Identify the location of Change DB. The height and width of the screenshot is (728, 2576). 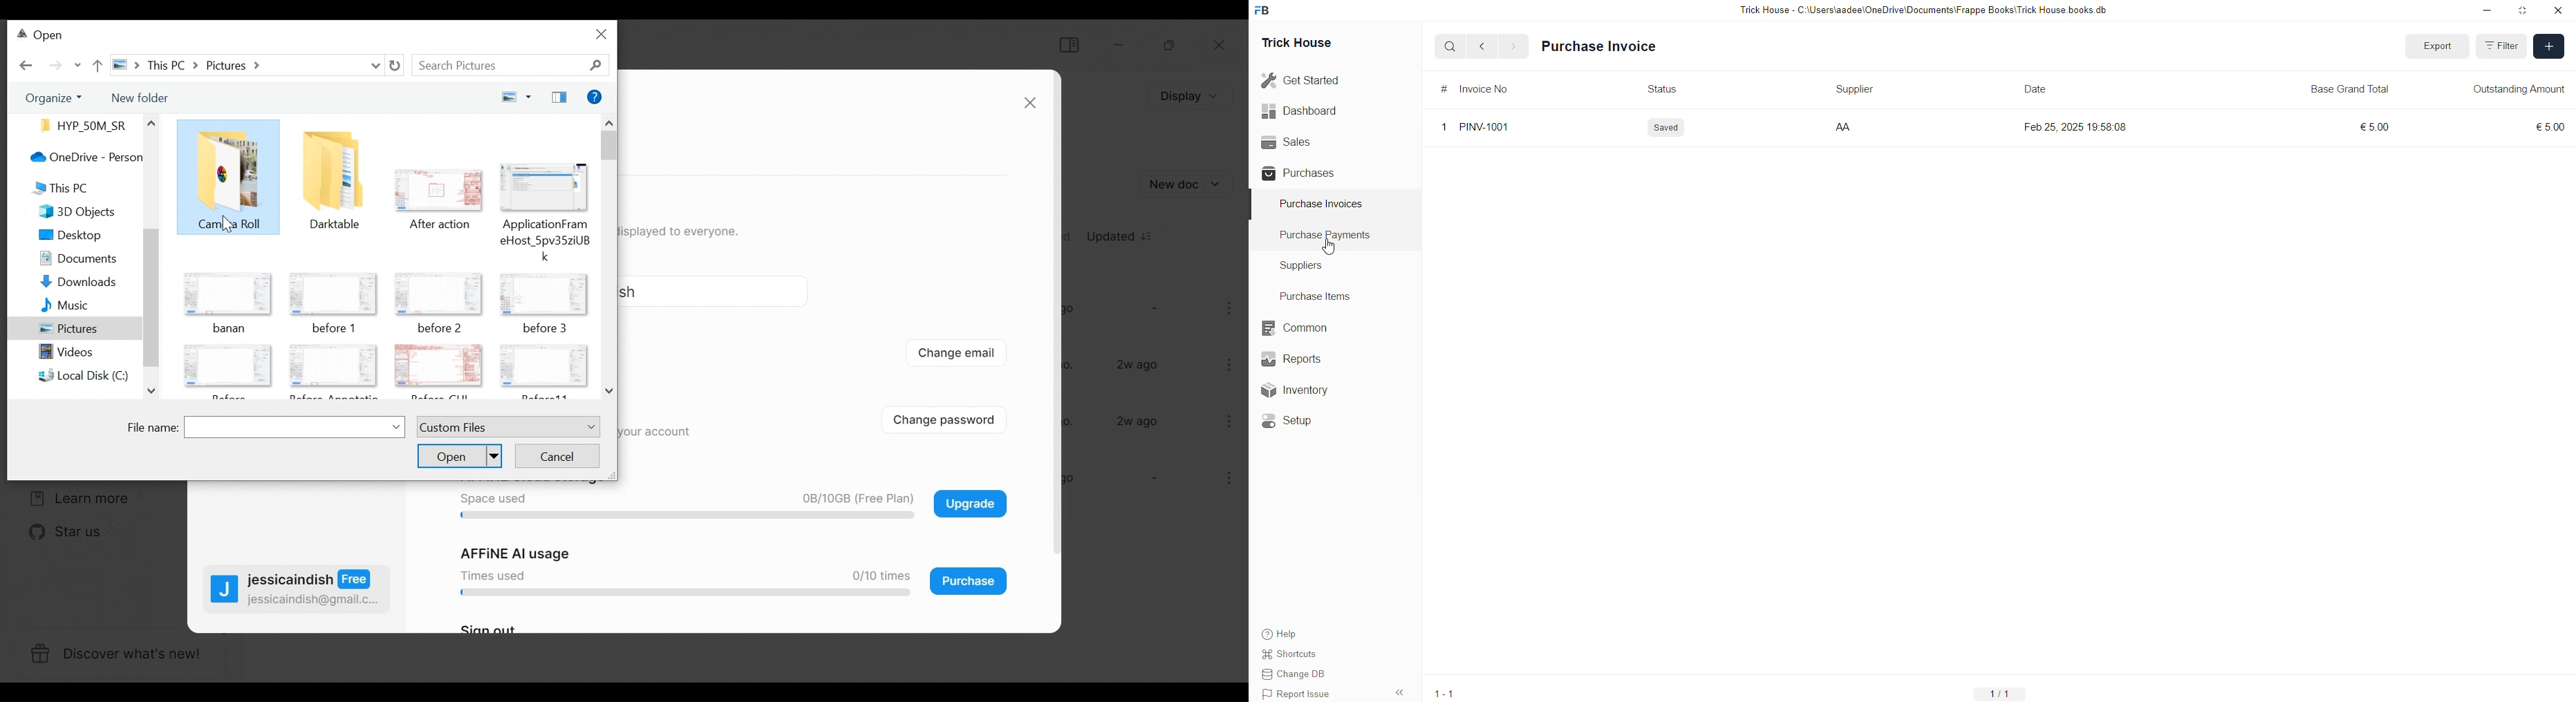
(1301, 675).